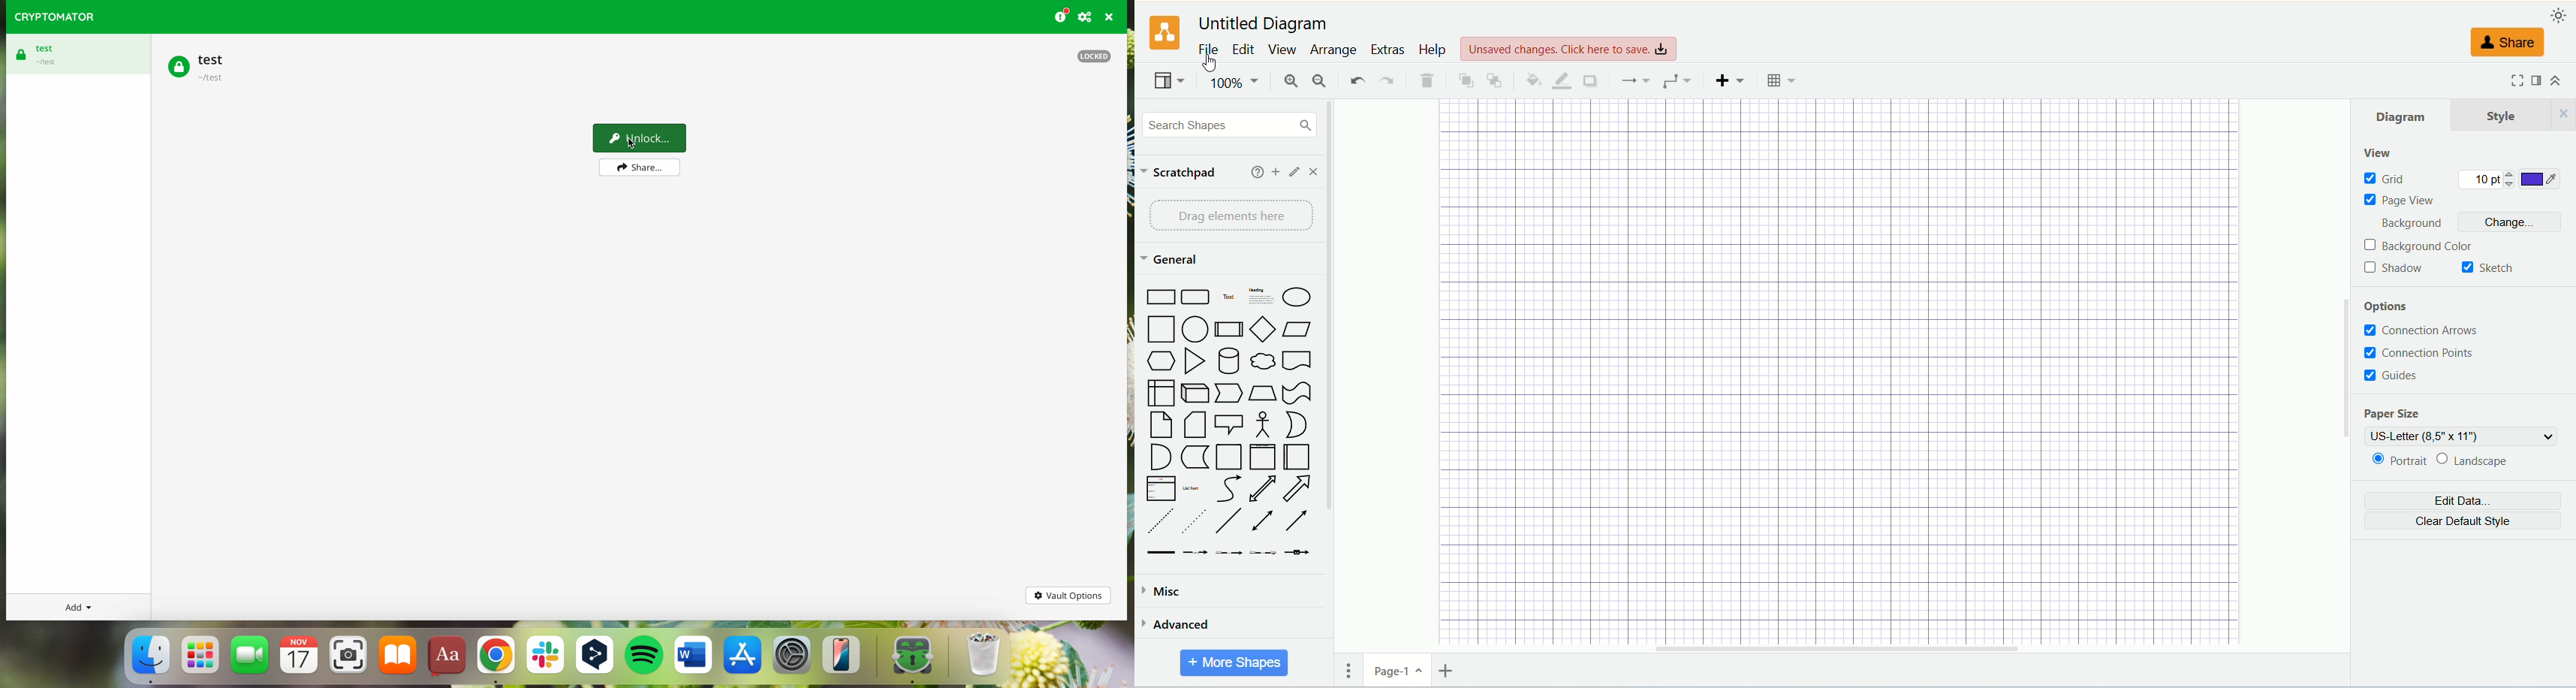 The width and height of the screenshot is (2576, 700). What do you see at coordinates (1228, 490) in the screenshot?
I see `Curves` at bounding box center [1228, 490].